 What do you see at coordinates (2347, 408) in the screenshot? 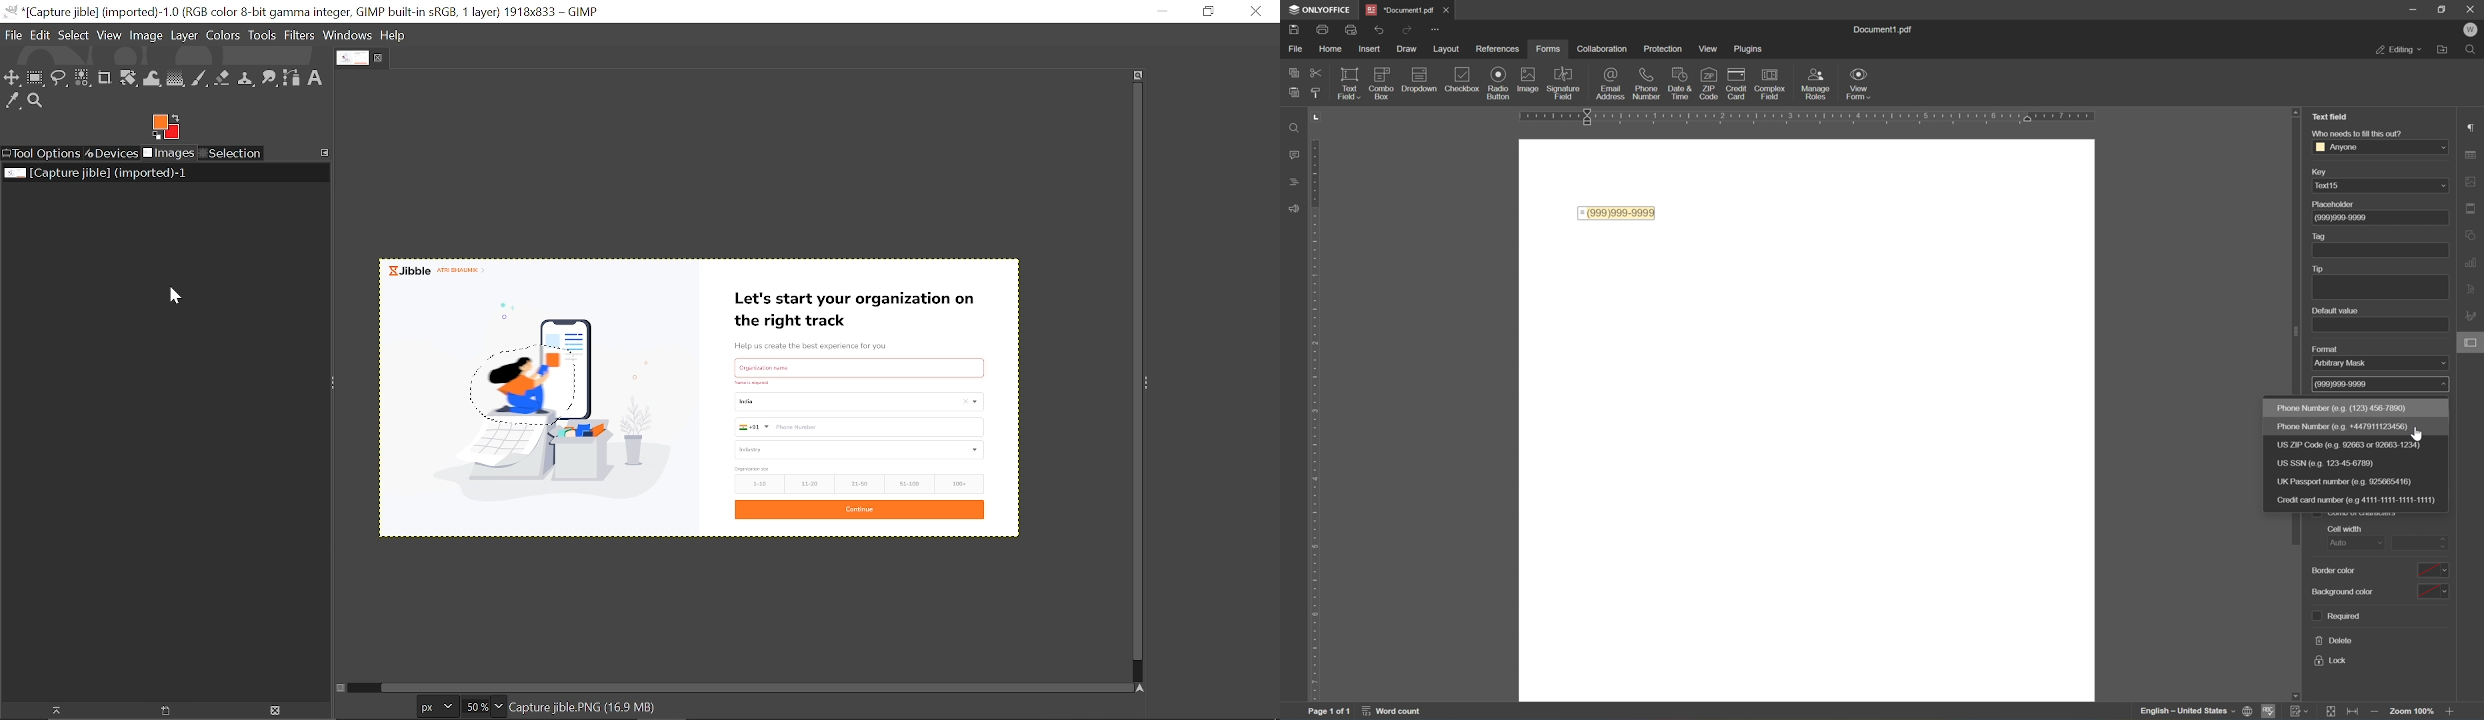
I see `Phone number` at bounding box center [2347, 408].